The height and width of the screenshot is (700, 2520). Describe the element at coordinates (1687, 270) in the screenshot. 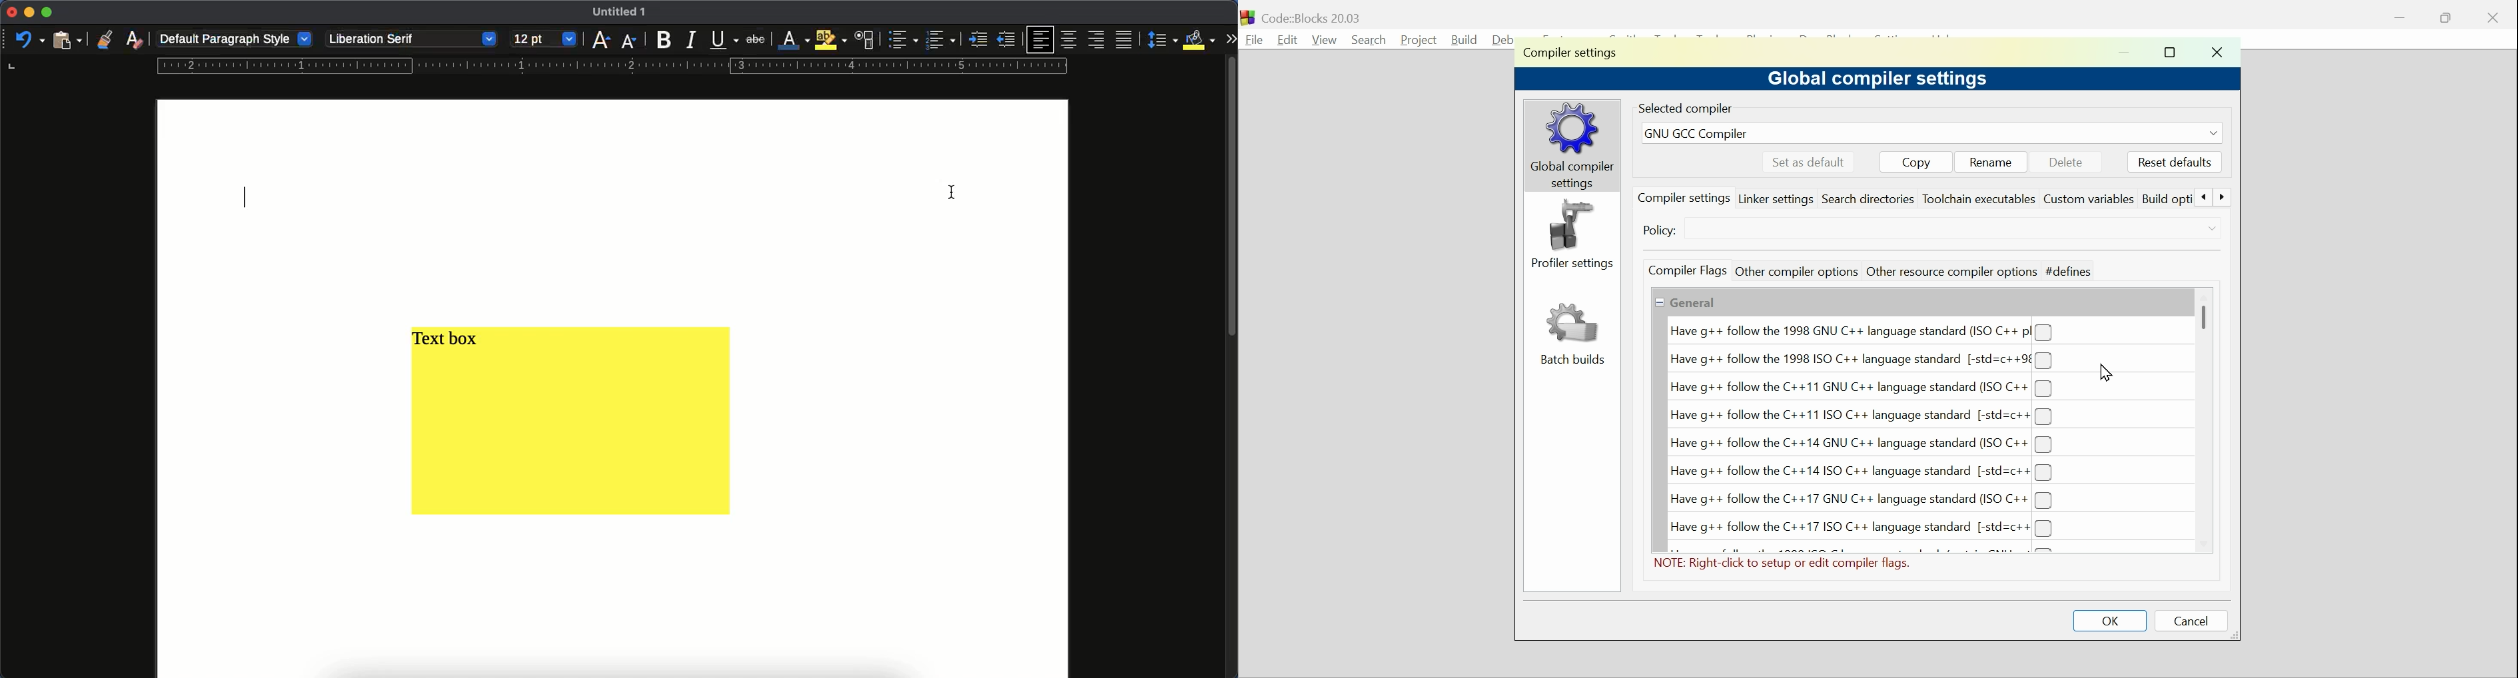

I see `Compiler flags` at that location.